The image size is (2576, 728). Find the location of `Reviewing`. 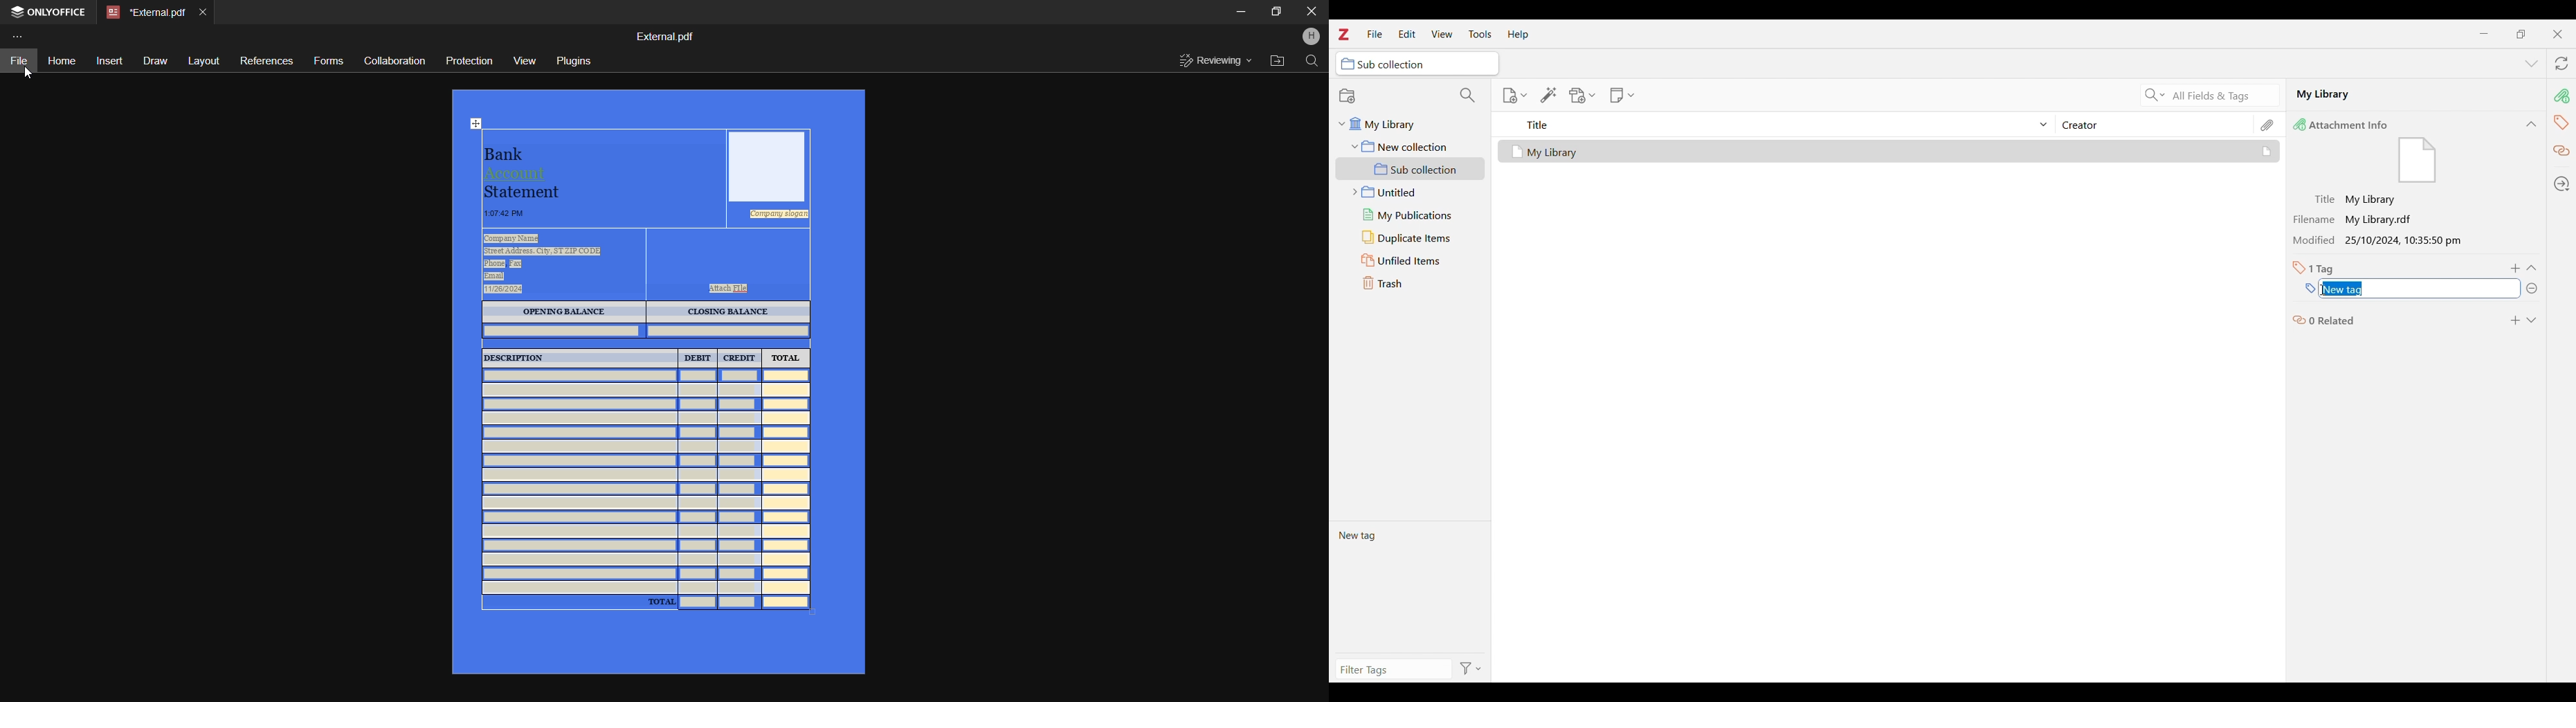

Reviewing is located at coordinates (1213, 62).